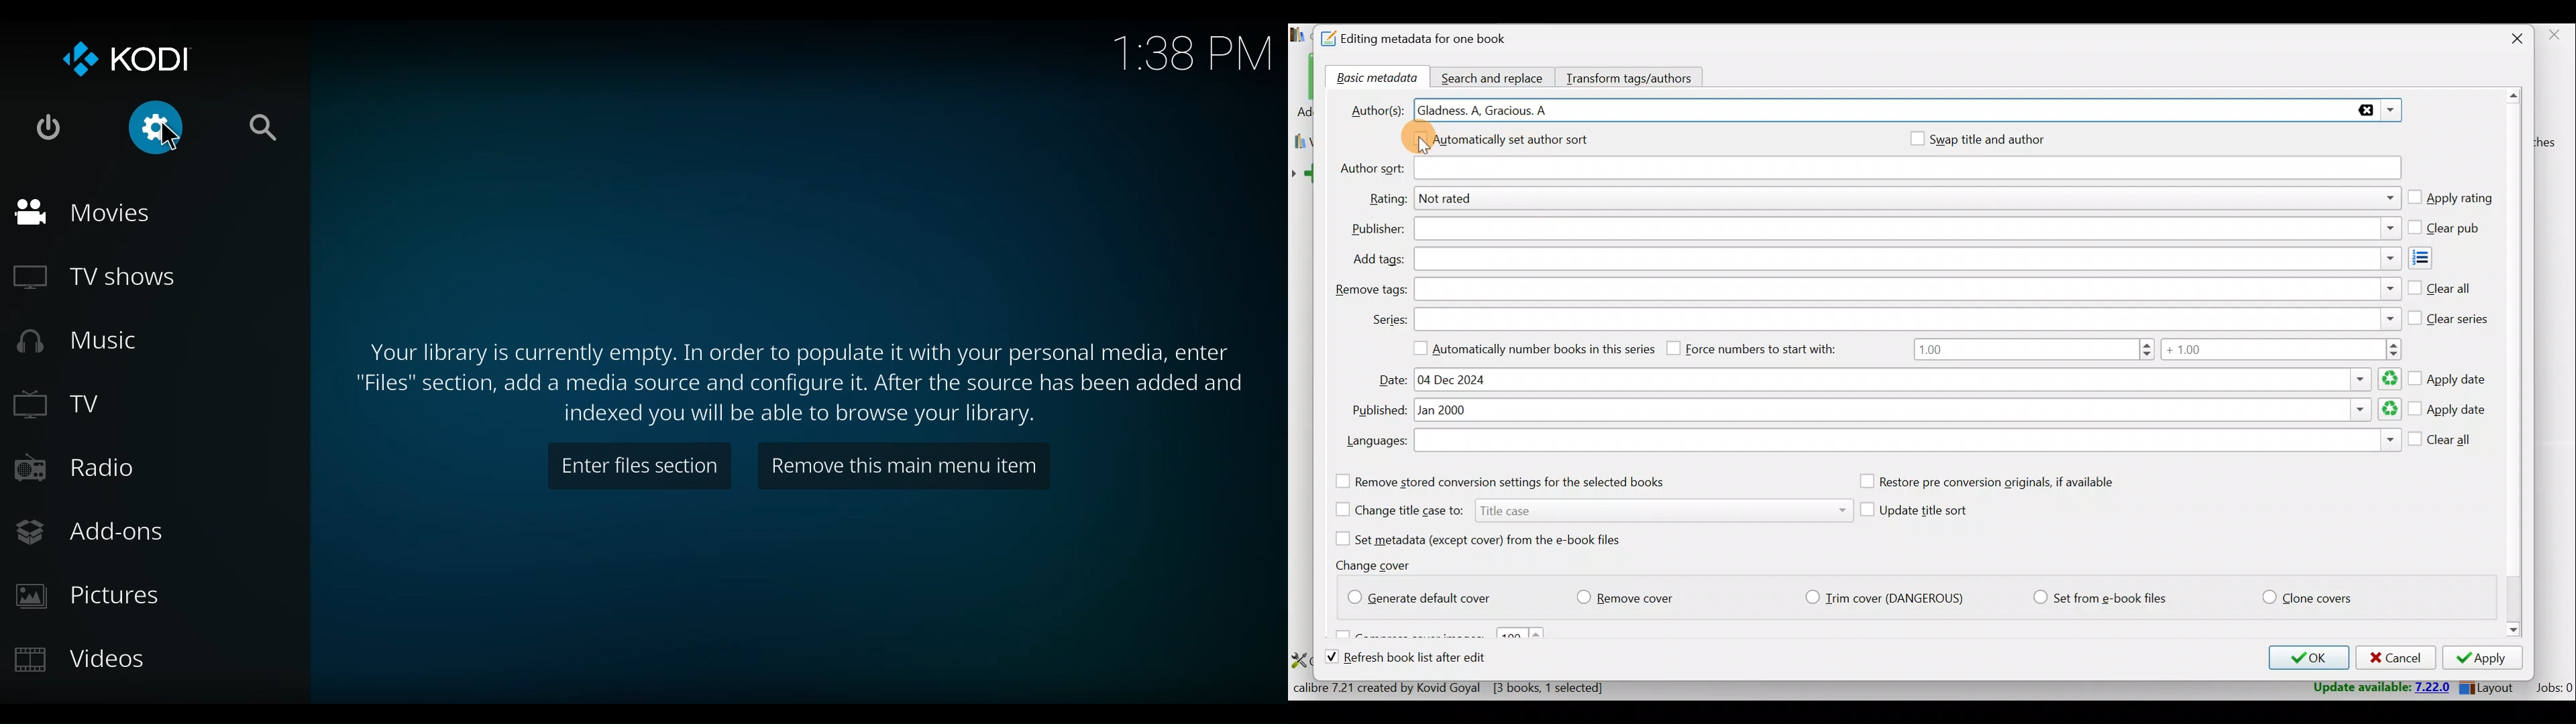  Describe the element at coordinates (1424, 146) in the screenshot. I see `Cursor` at that location.